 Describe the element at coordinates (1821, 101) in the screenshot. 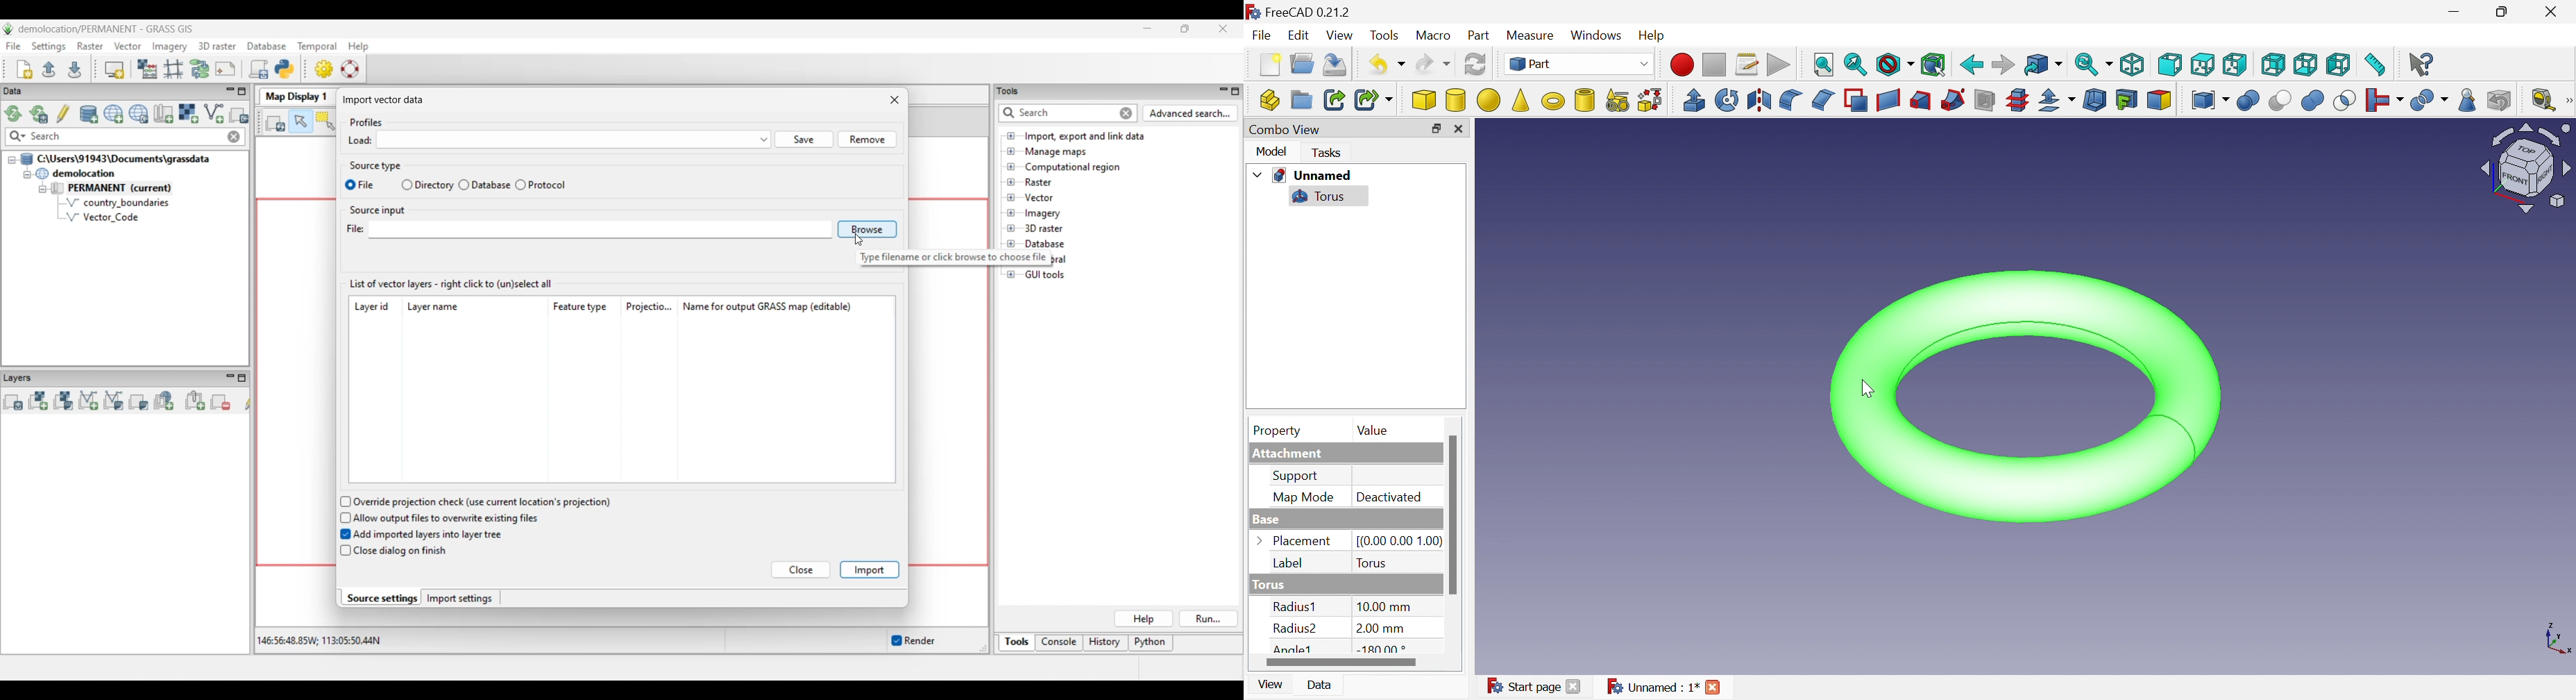

I see `Chamfer` at that location.